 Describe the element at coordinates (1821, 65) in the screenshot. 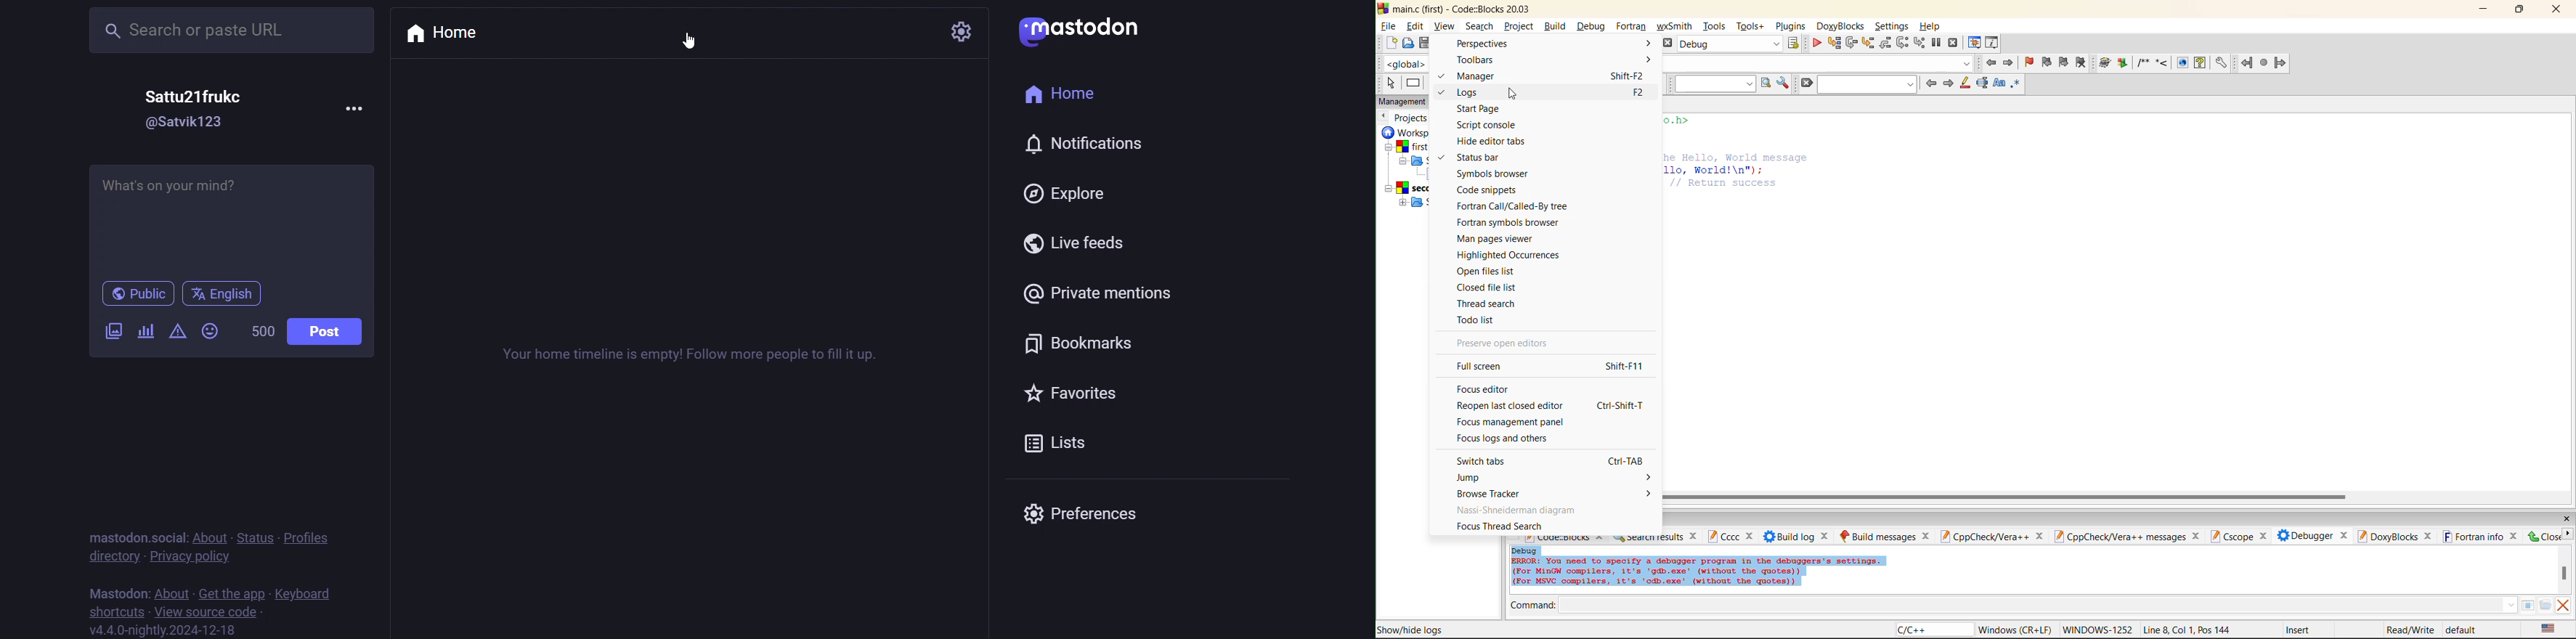

I see `code completion compiler` at that location.